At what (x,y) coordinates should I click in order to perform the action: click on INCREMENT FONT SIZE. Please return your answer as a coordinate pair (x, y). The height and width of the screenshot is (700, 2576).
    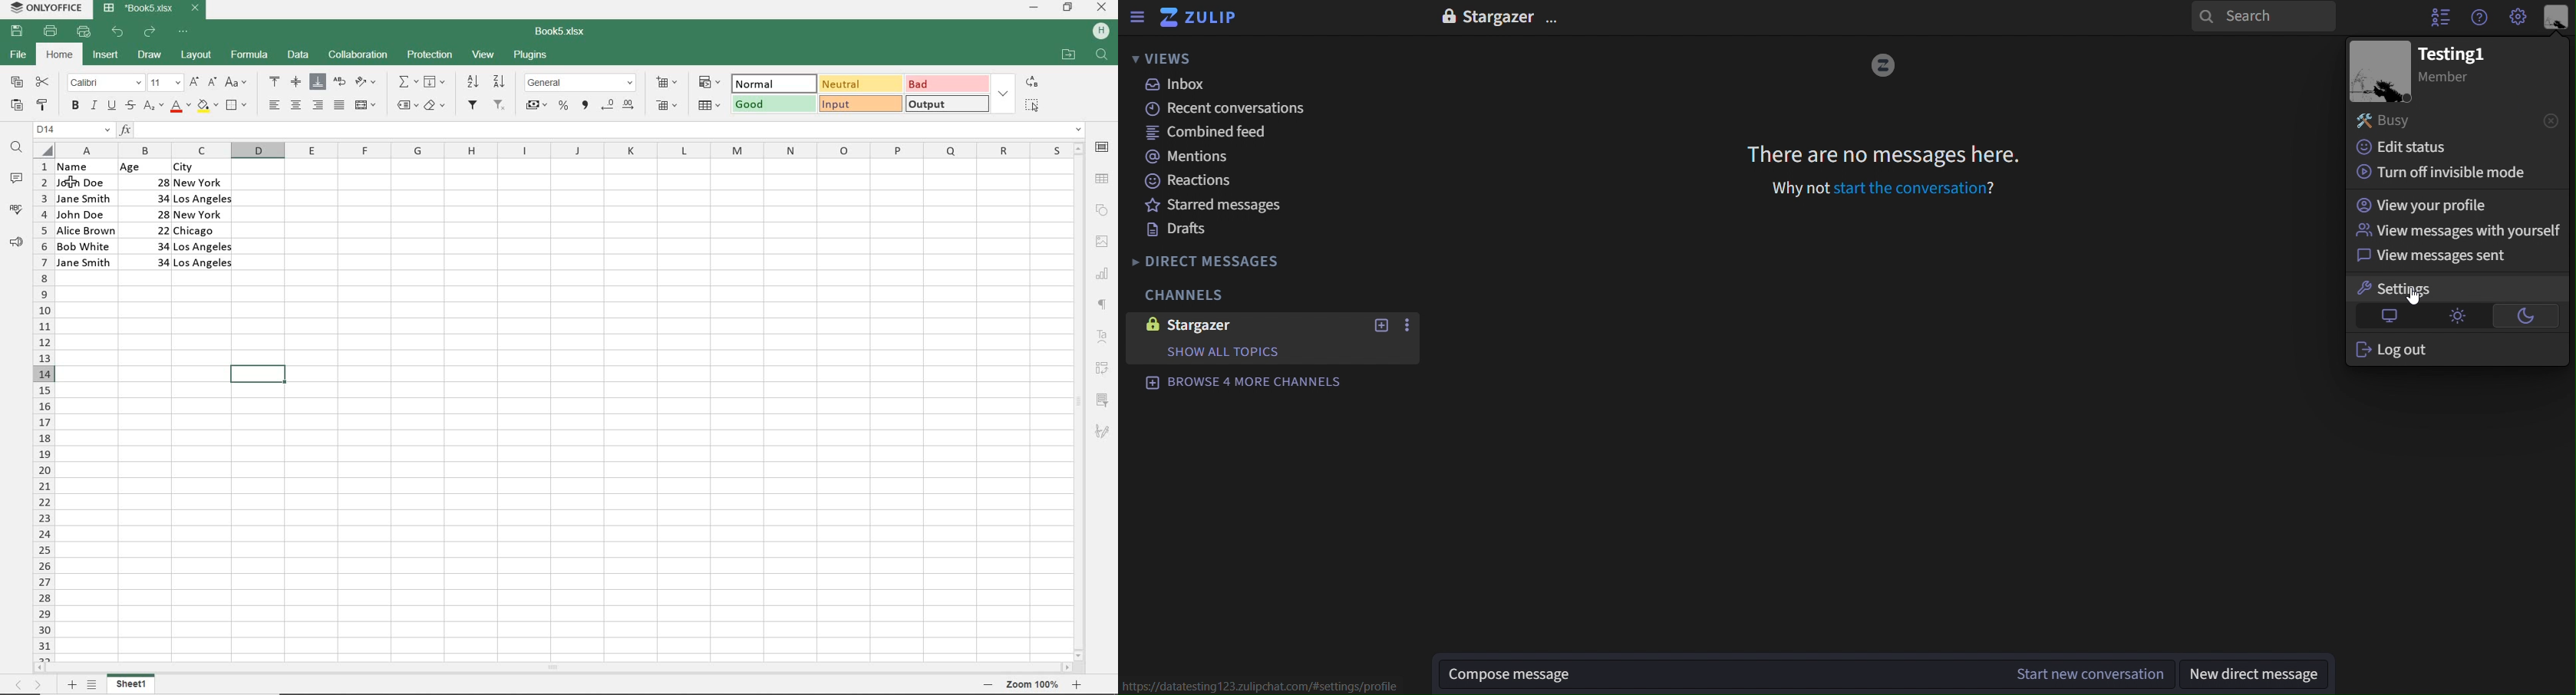
    Looking at the image, I should click on (194, 82).